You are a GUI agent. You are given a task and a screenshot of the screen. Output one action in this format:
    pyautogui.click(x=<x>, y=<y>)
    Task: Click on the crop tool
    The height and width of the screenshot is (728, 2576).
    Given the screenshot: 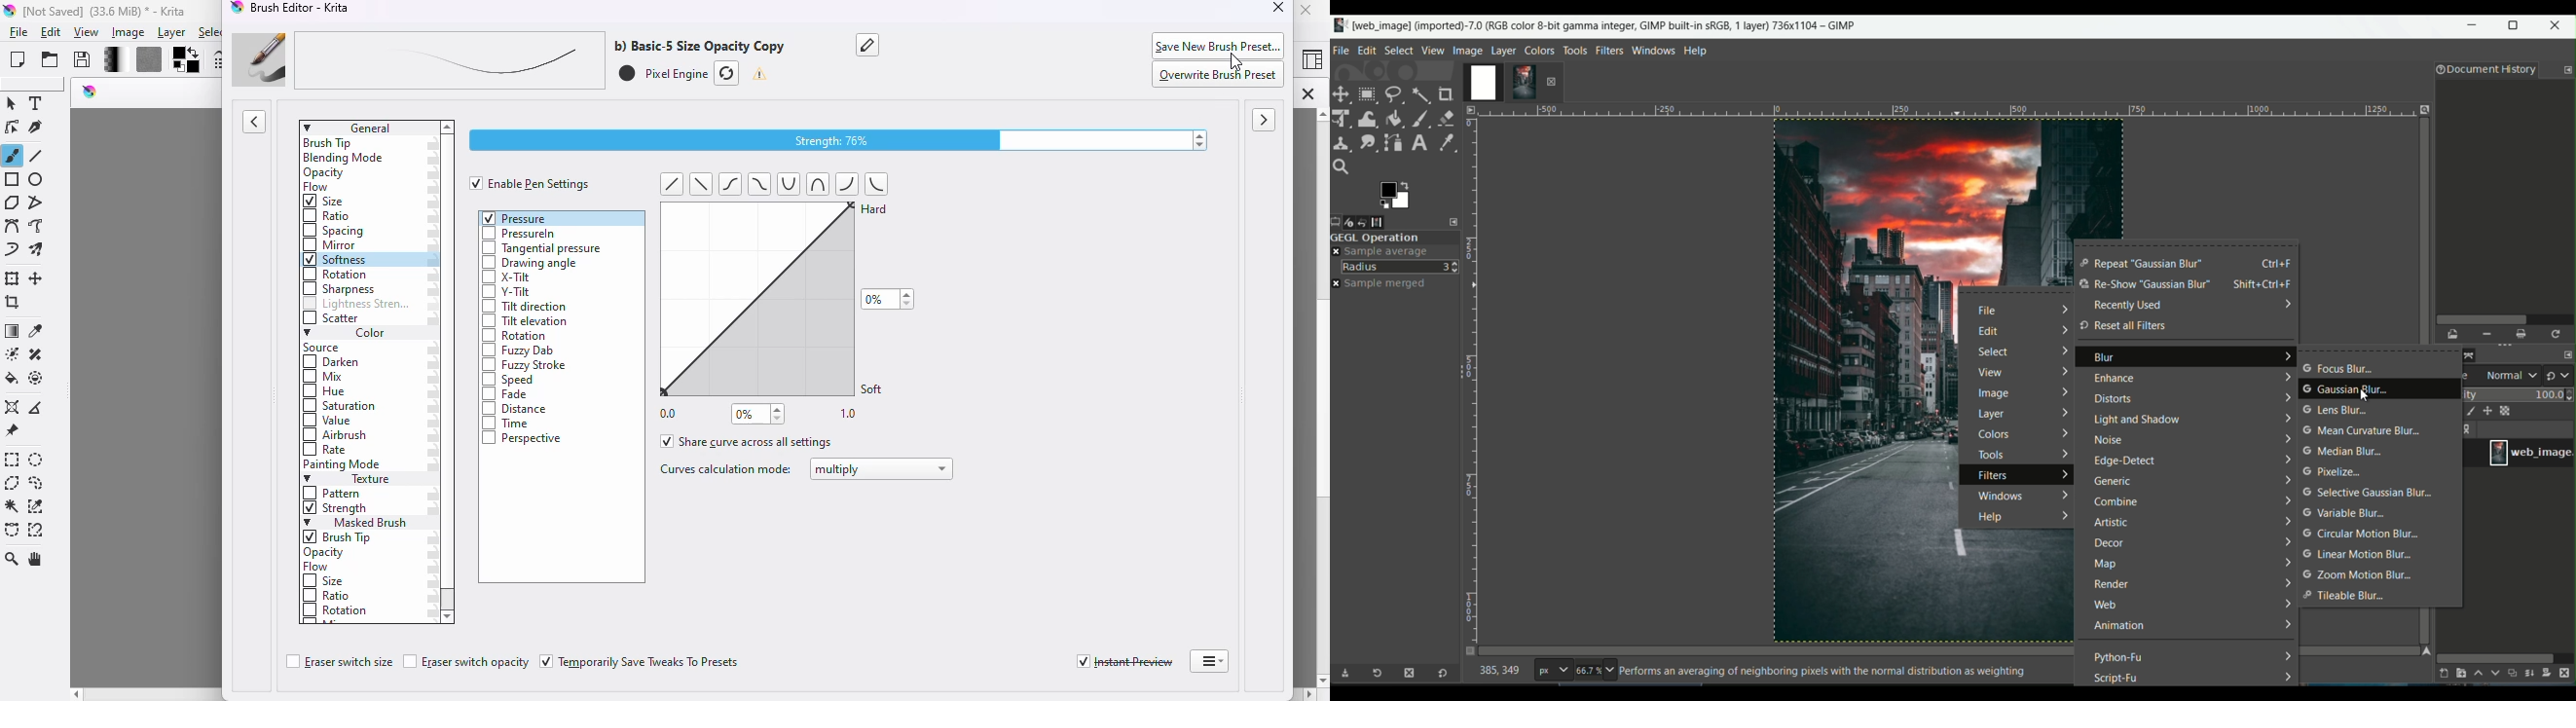 What is the action you would take?
    pyautogui.click(x=1447, y=94)
    